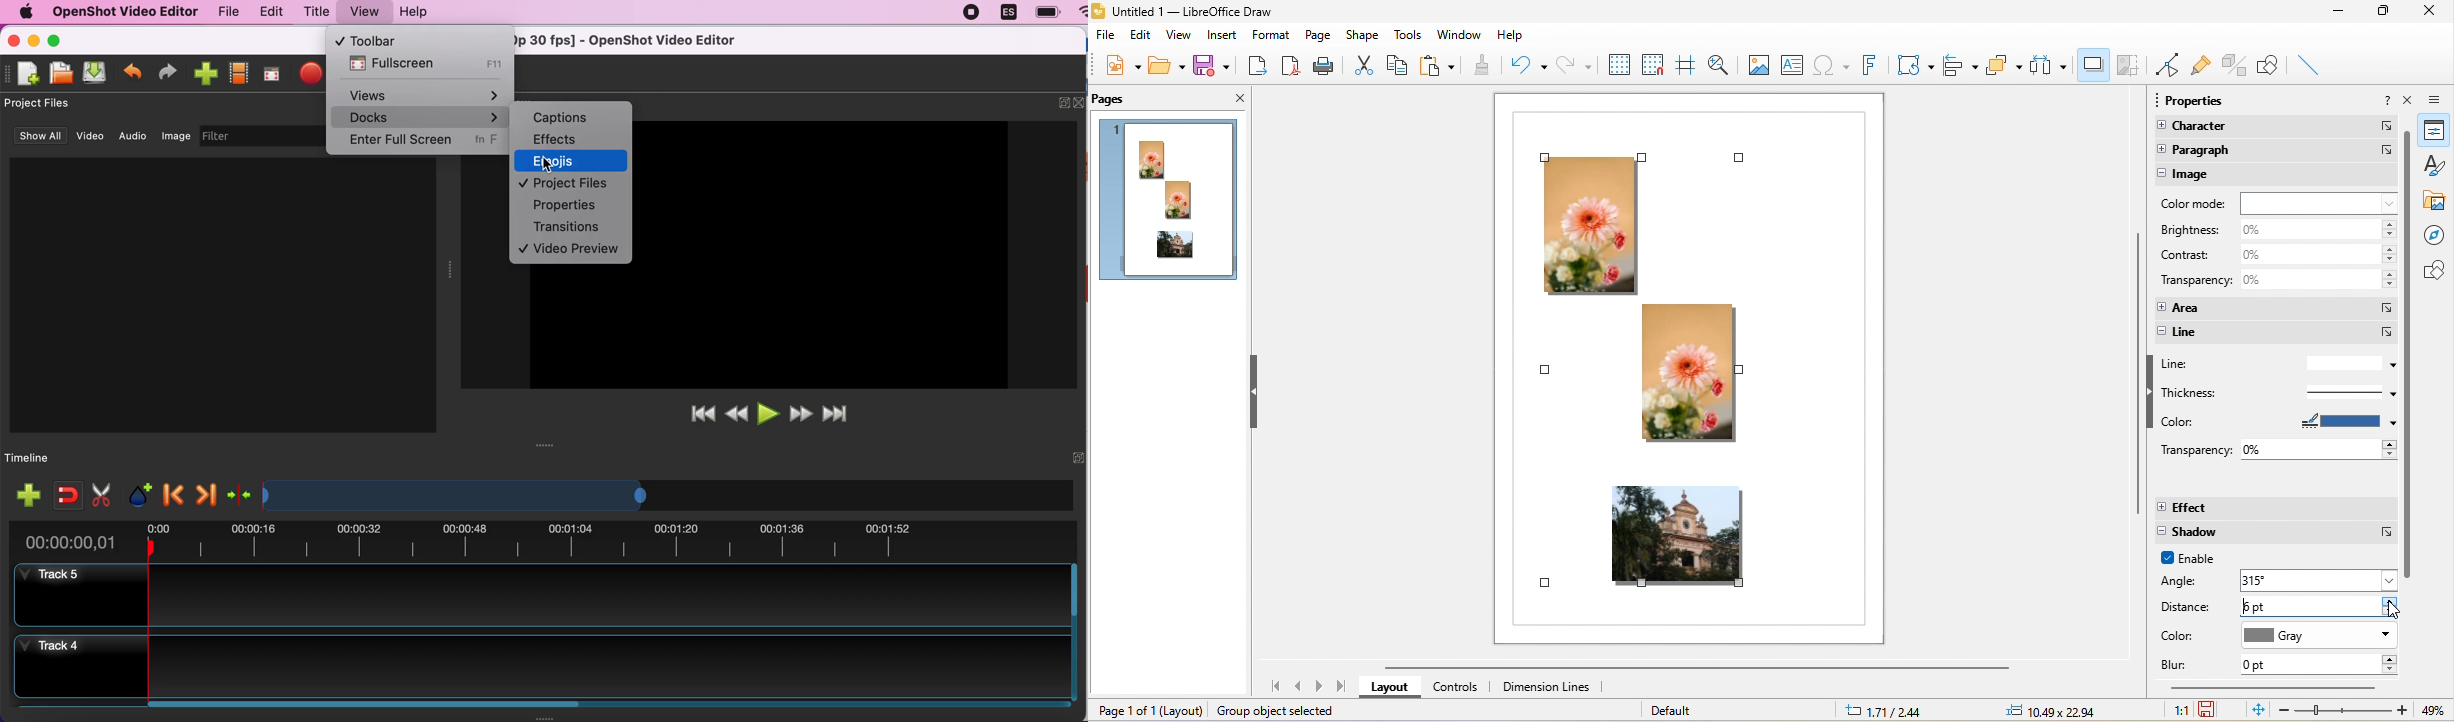  What do you see at coordinates (544, 166) in the screenshot?
I see `cursor` at bounding box center [544, 166].